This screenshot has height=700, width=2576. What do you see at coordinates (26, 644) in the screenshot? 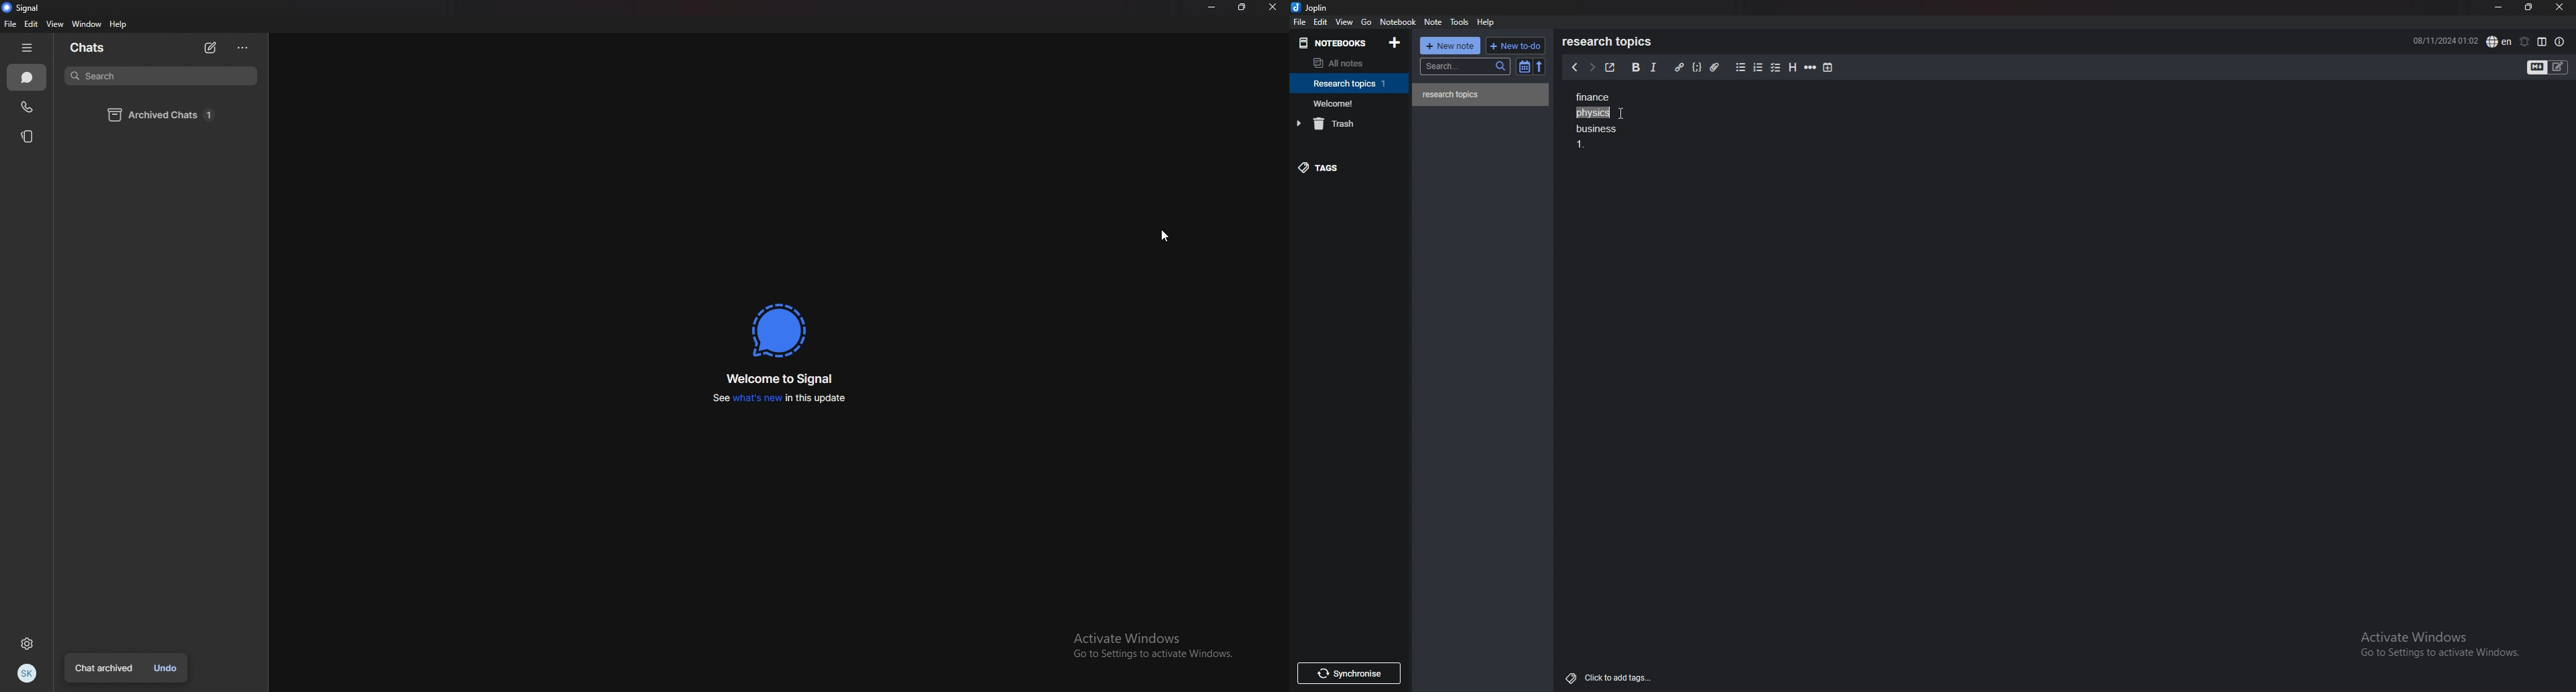
I see `Settings` at bounding box center [26, 644].